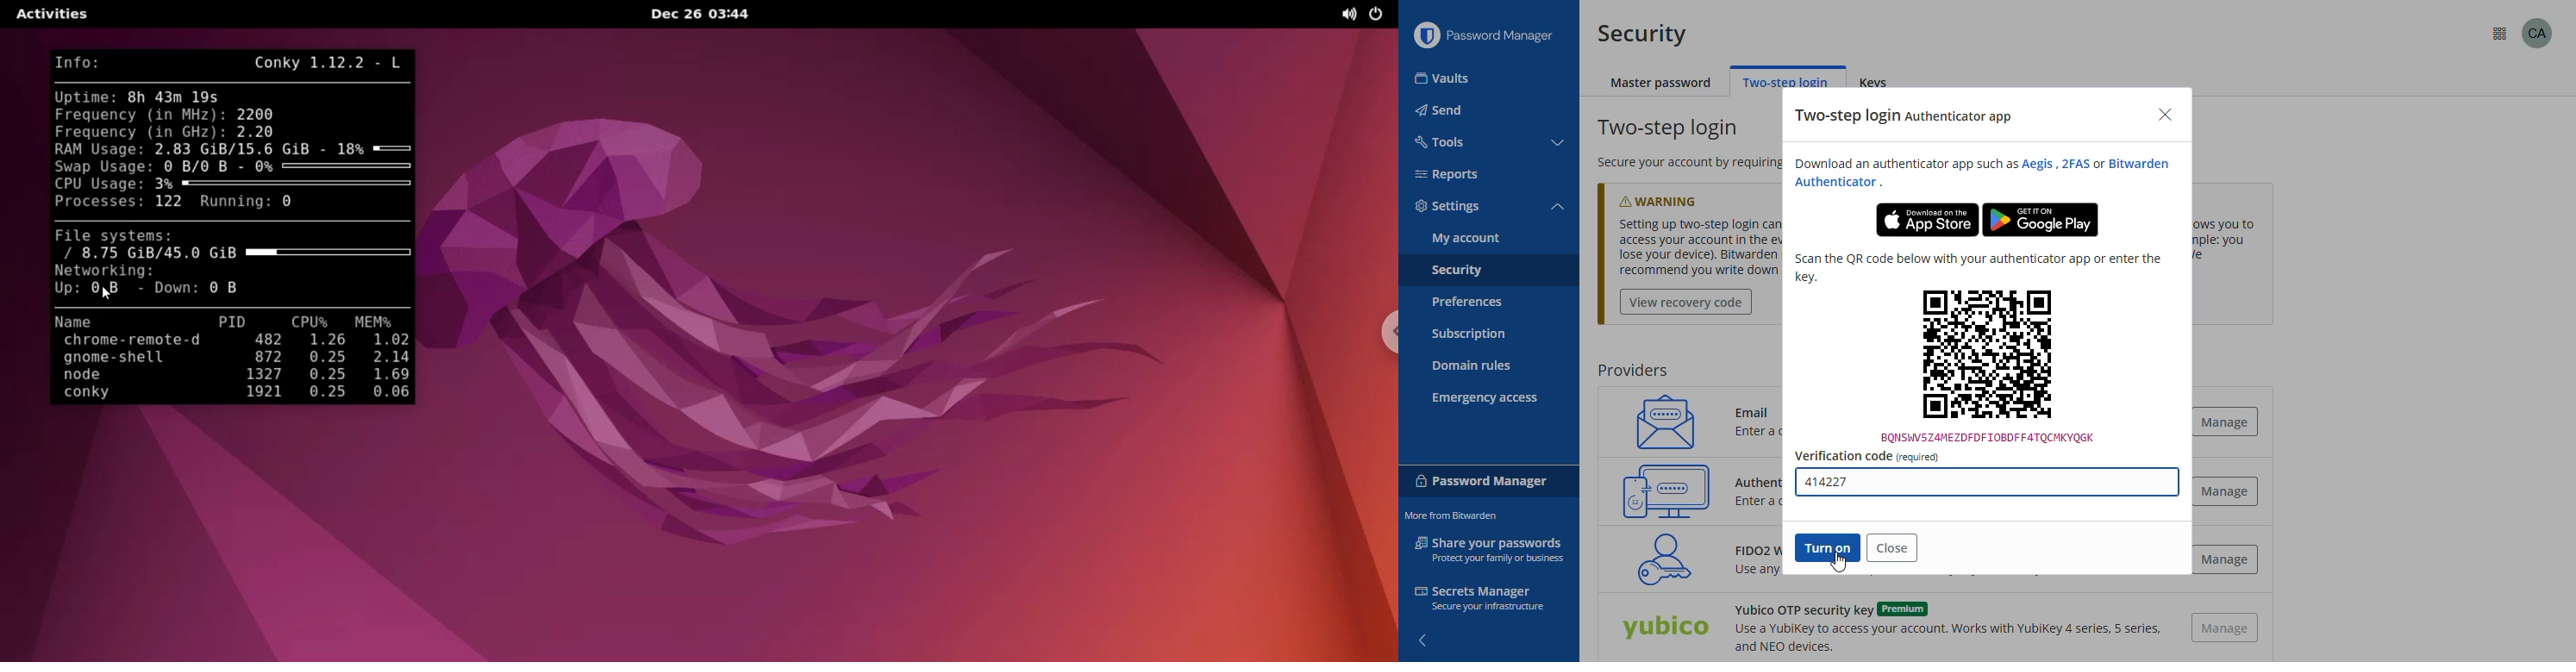 The width and height of the screenshot is (2576, 672). What do you see at coordinates (1988, 365) in the screenshot?
I see `QR code` at bounding box center [1988, 365].